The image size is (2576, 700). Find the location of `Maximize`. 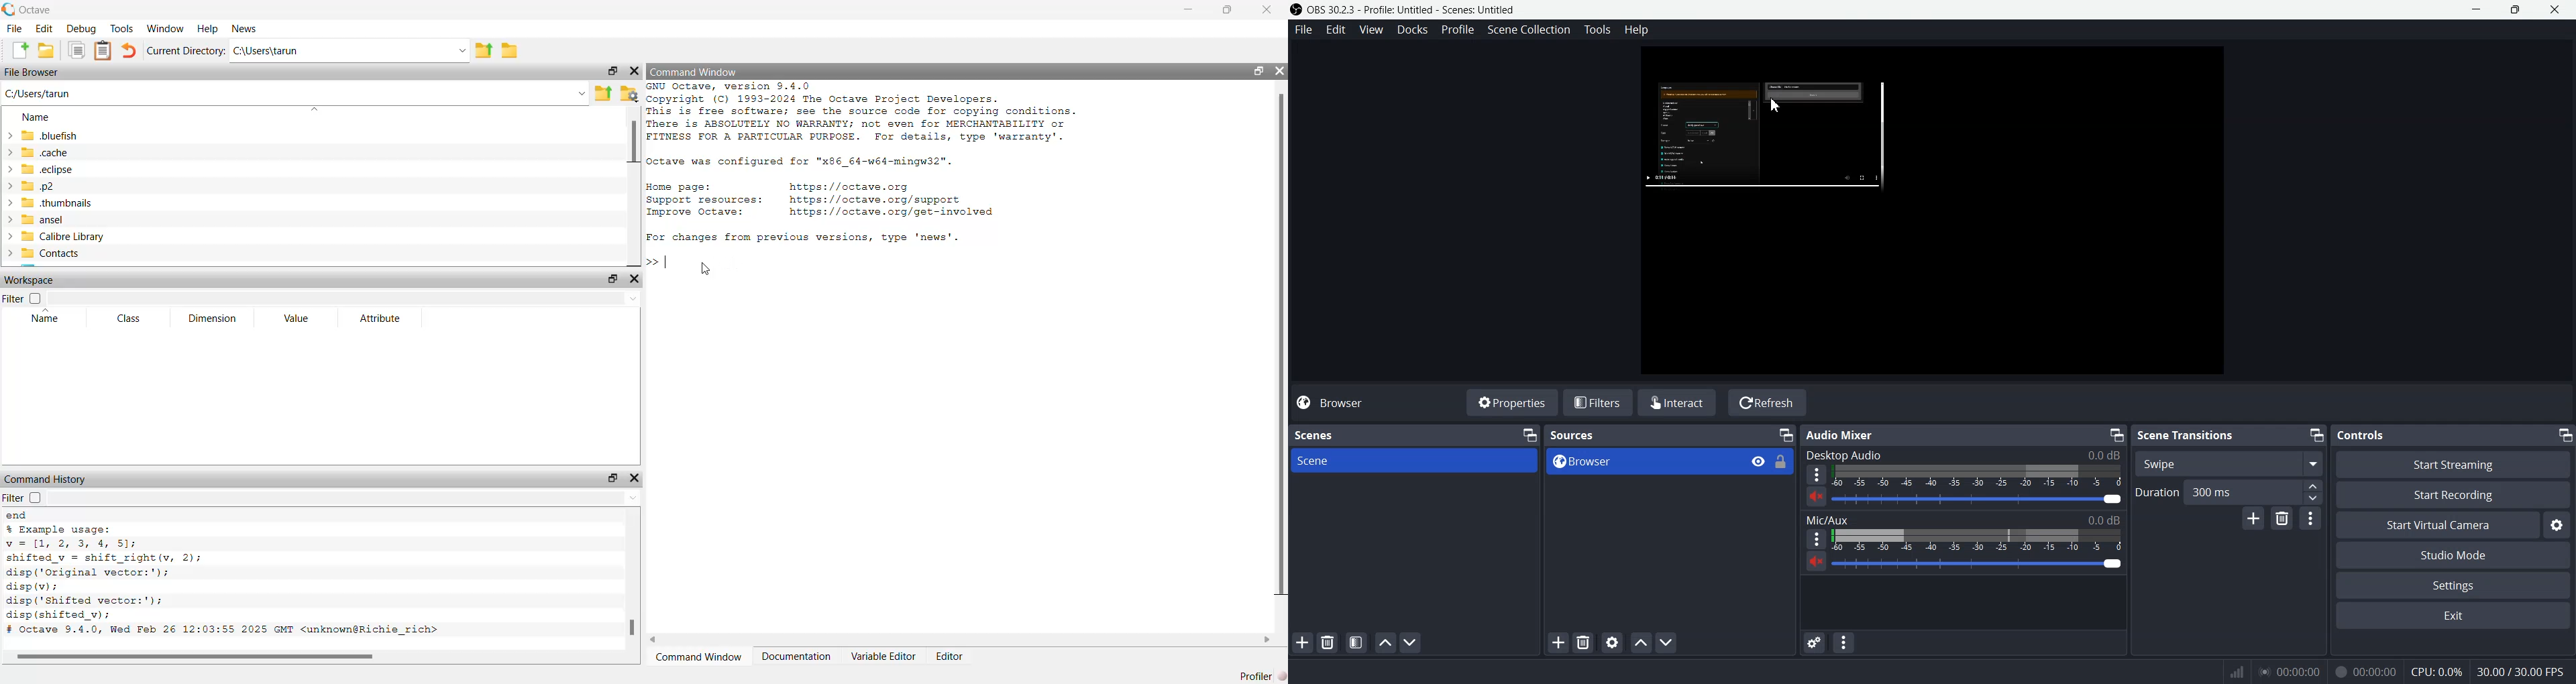

Maximize is located at coordinates (2516, 10).